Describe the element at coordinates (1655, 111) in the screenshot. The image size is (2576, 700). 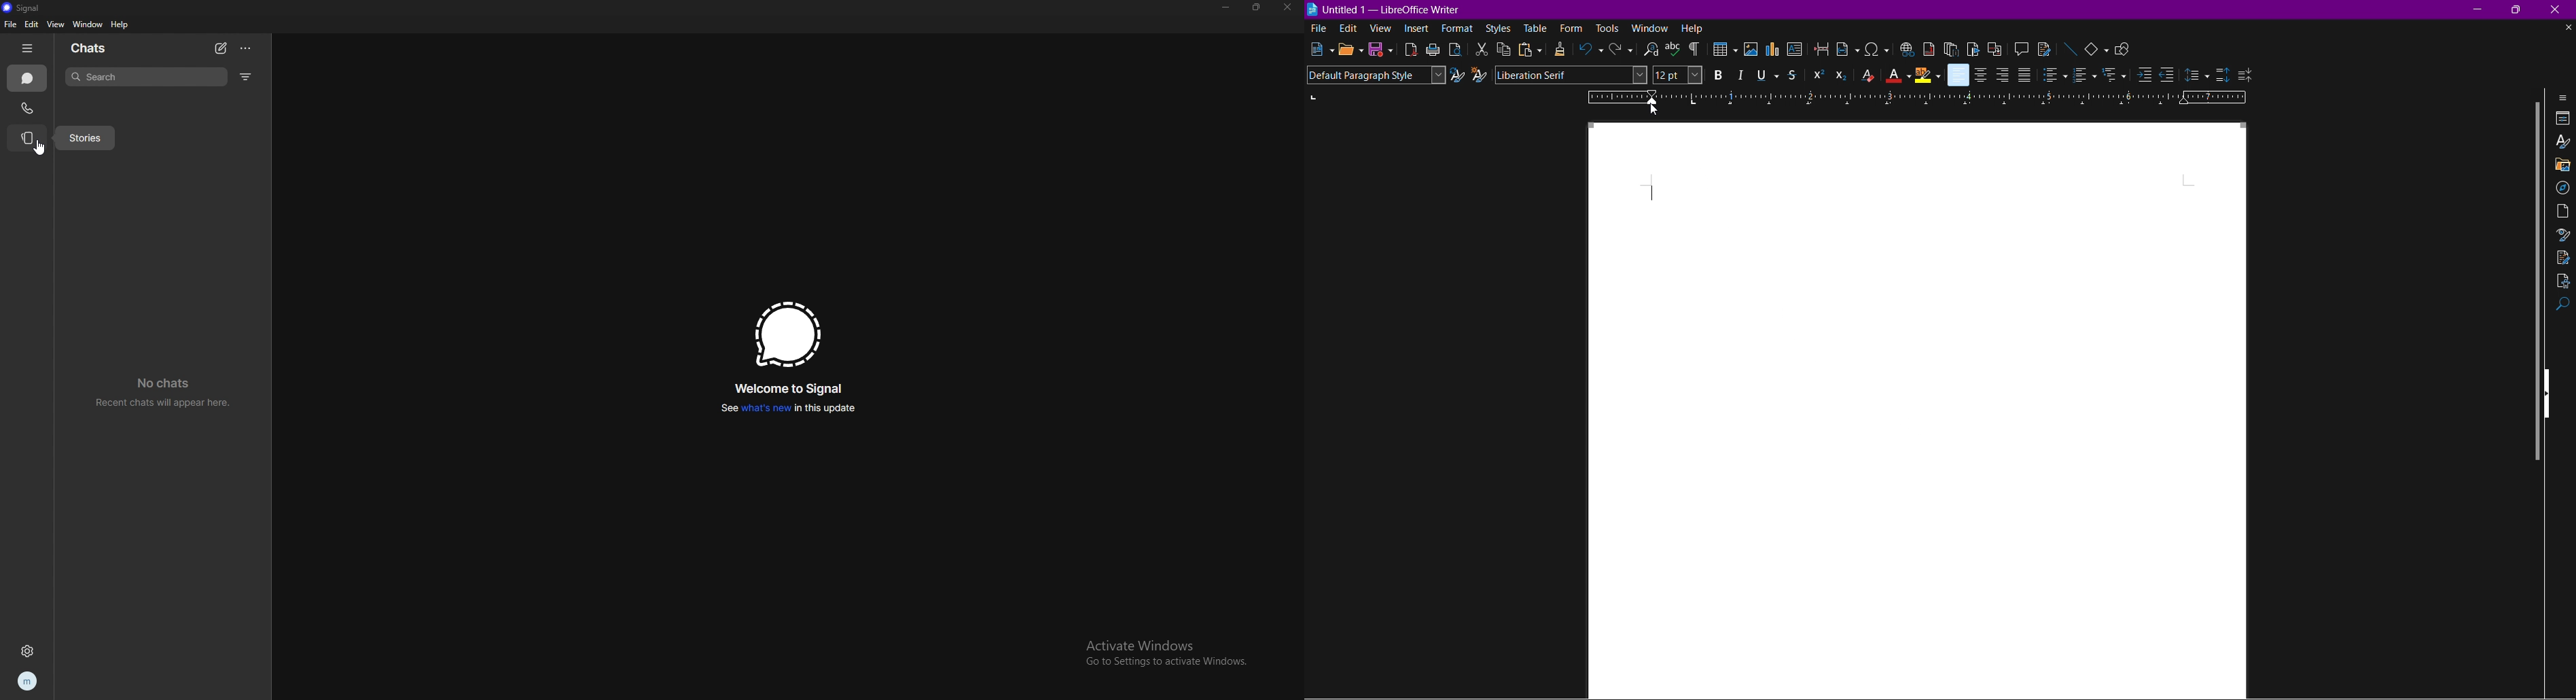
I see `cursor` at that location.